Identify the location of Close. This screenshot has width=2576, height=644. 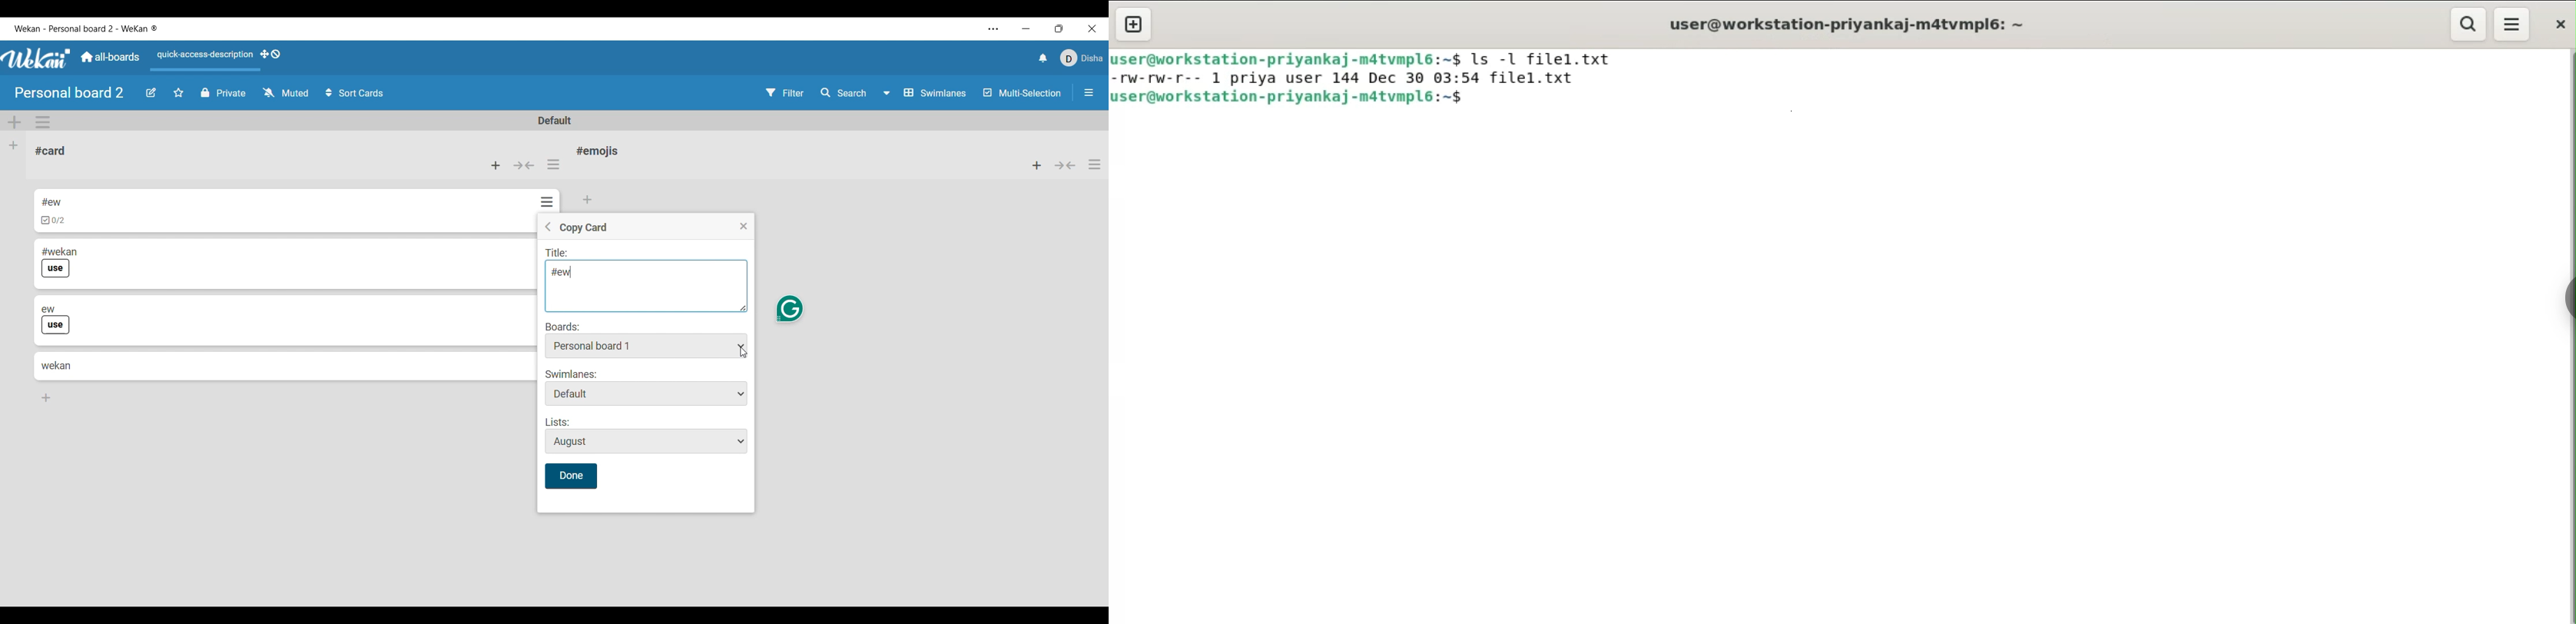
(744, 226).